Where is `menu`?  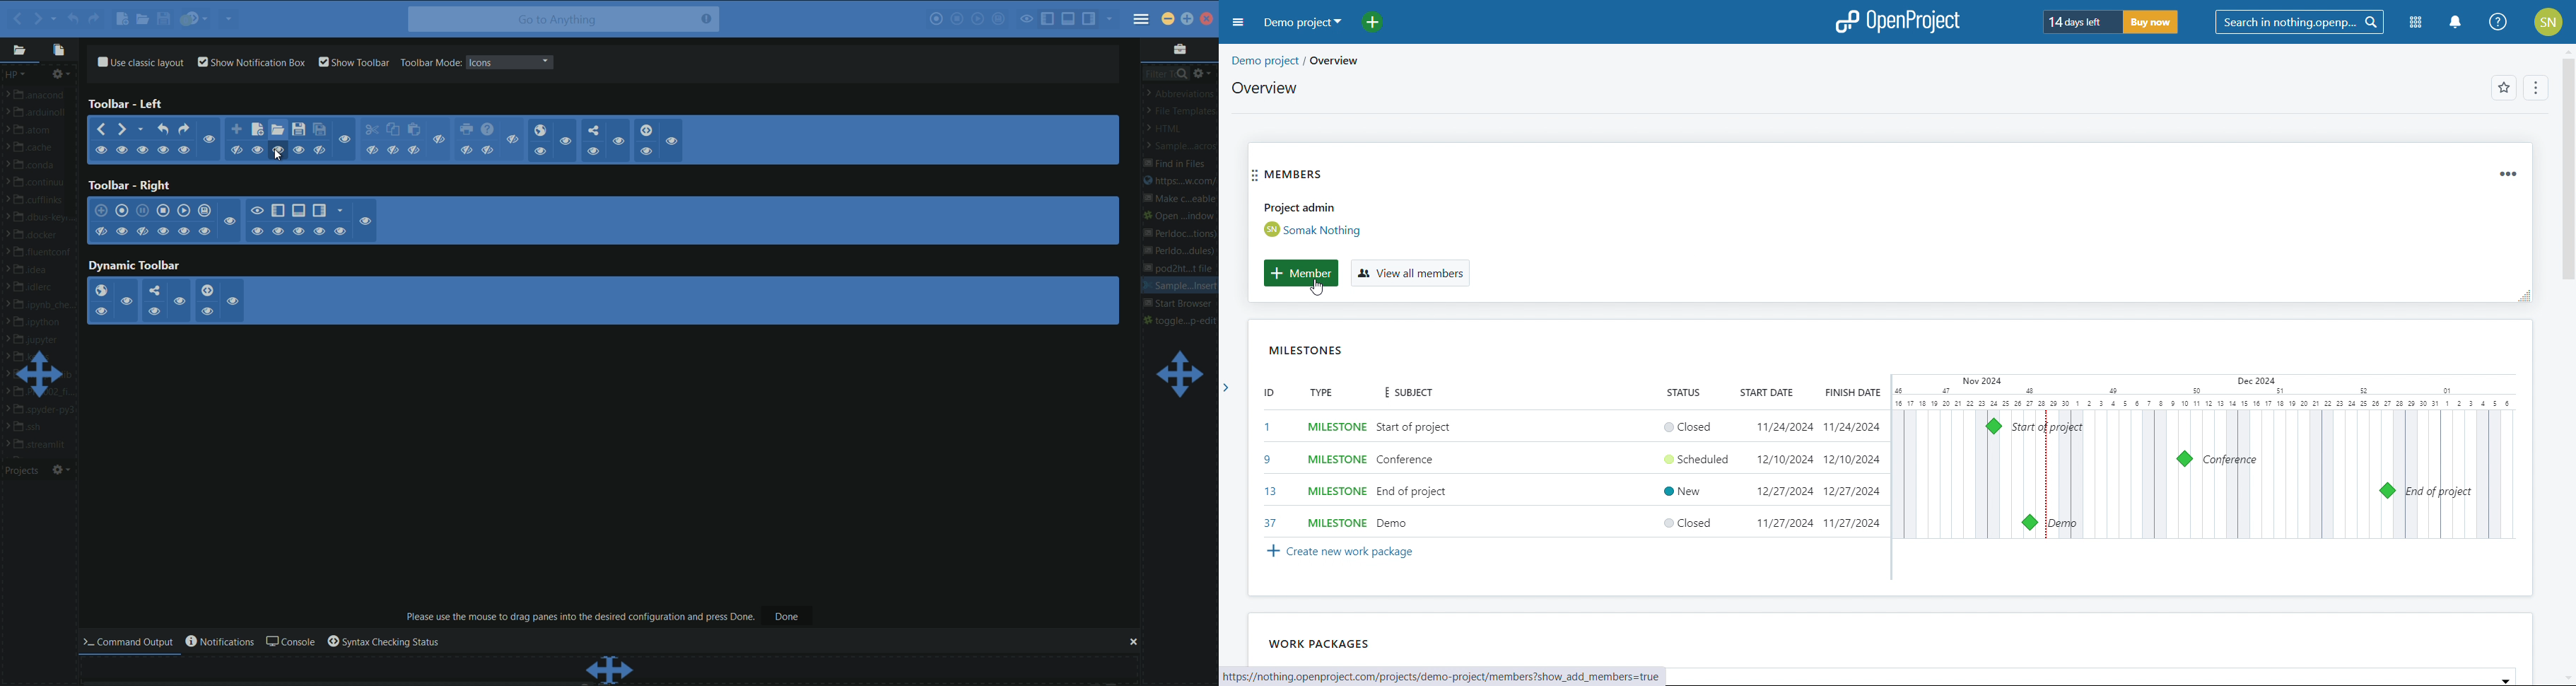 menu is located at coordinates (1142, 20).